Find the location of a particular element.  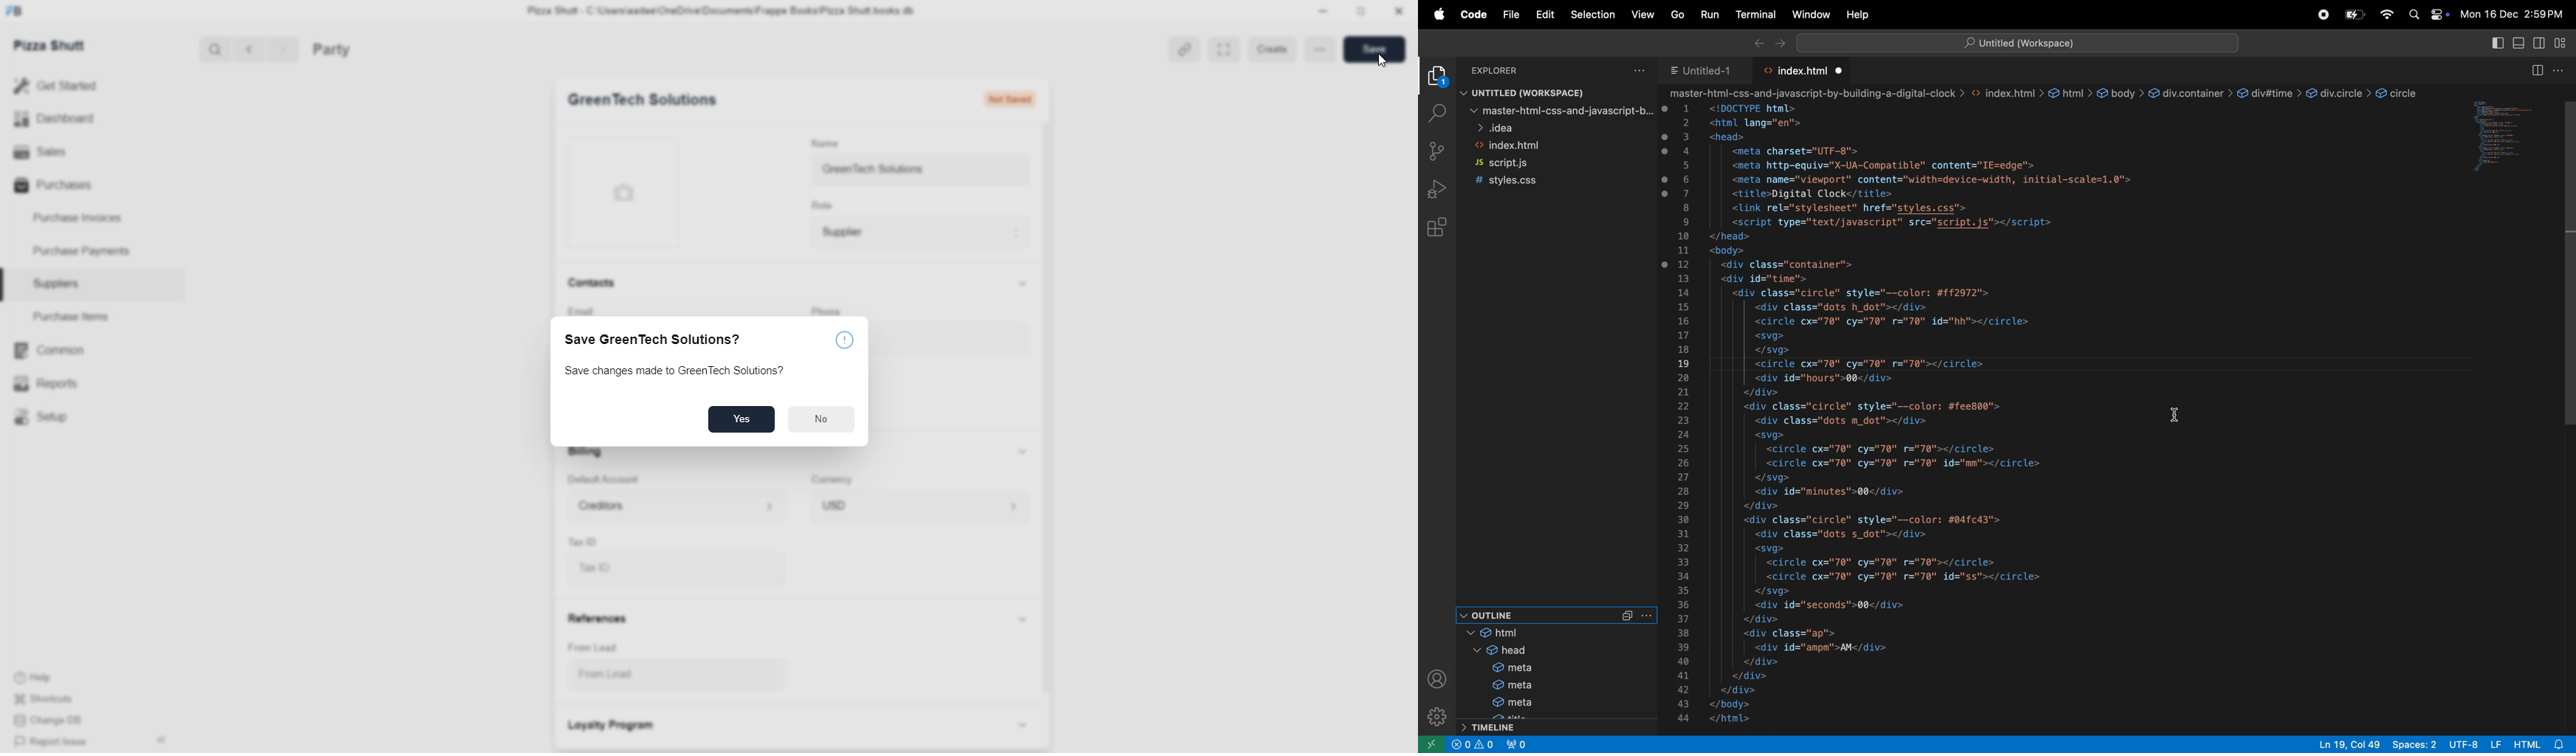

Yes is located at coordinates (744, 419).